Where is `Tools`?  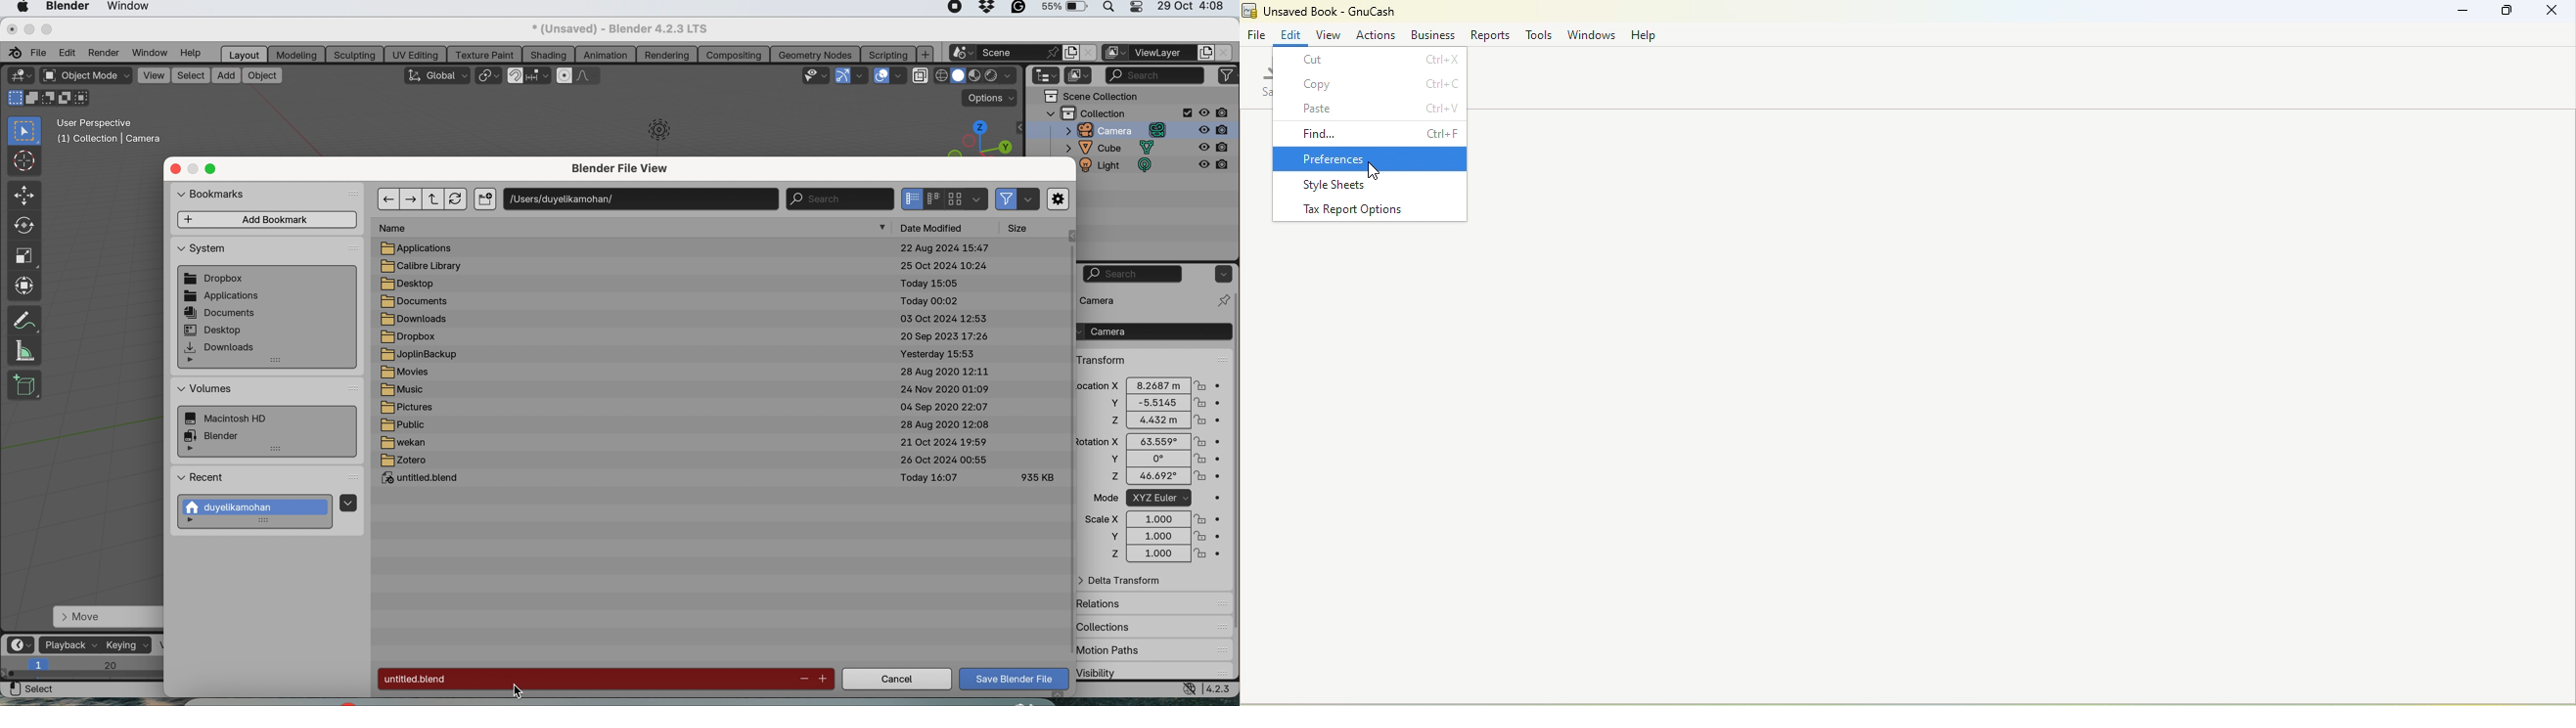 Tools is located at coordinates (1539, 33).